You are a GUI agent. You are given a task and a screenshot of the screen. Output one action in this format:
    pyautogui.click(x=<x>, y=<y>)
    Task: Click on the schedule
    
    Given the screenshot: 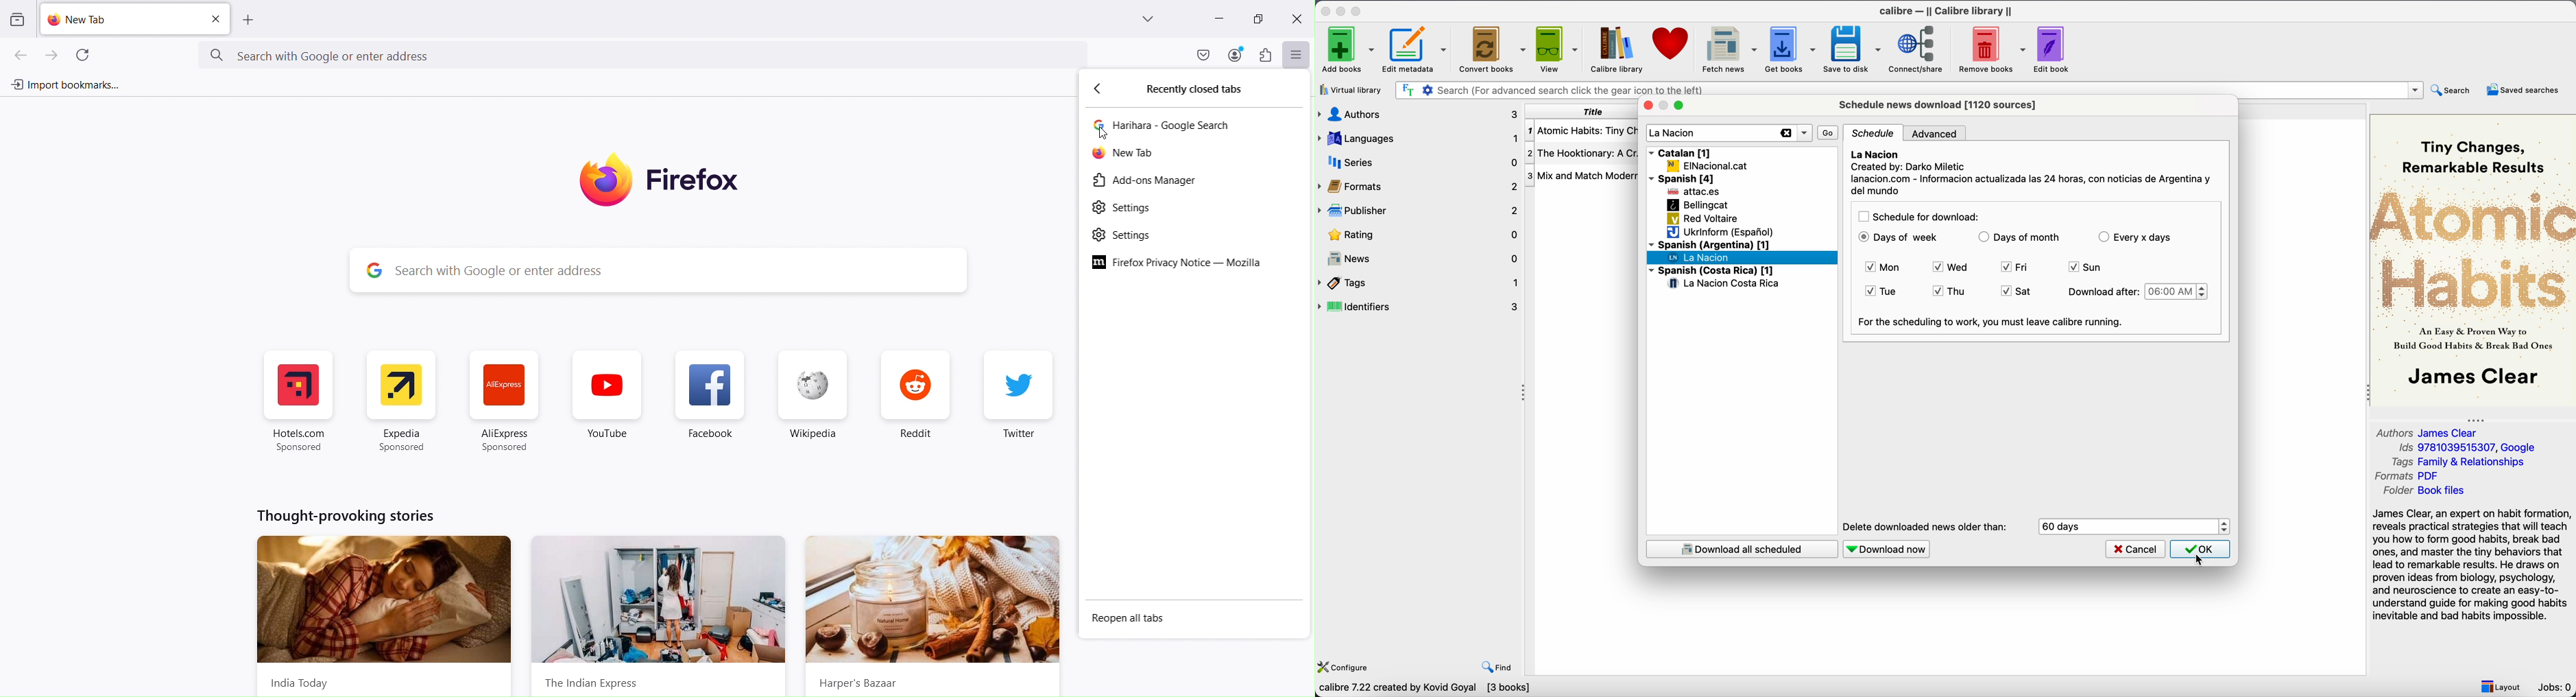 What is the action you would take?
    pyautogui.click(x=1875, y=133)
    